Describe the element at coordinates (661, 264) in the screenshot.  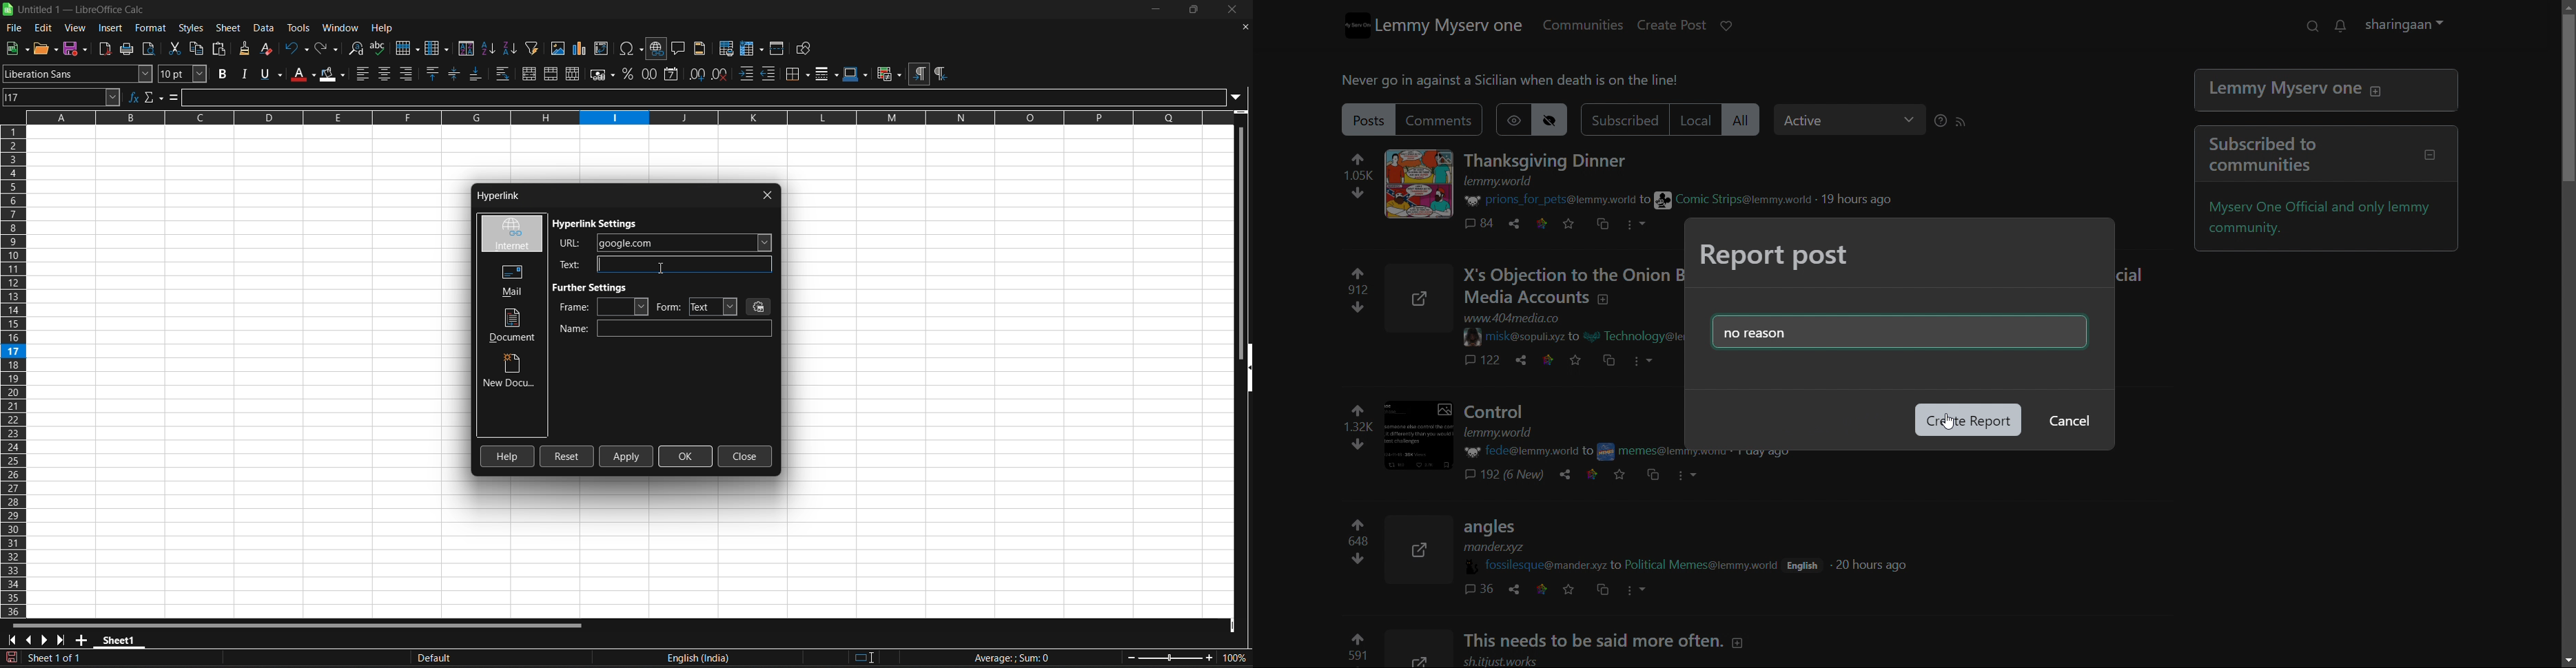
I see `text` at that location.